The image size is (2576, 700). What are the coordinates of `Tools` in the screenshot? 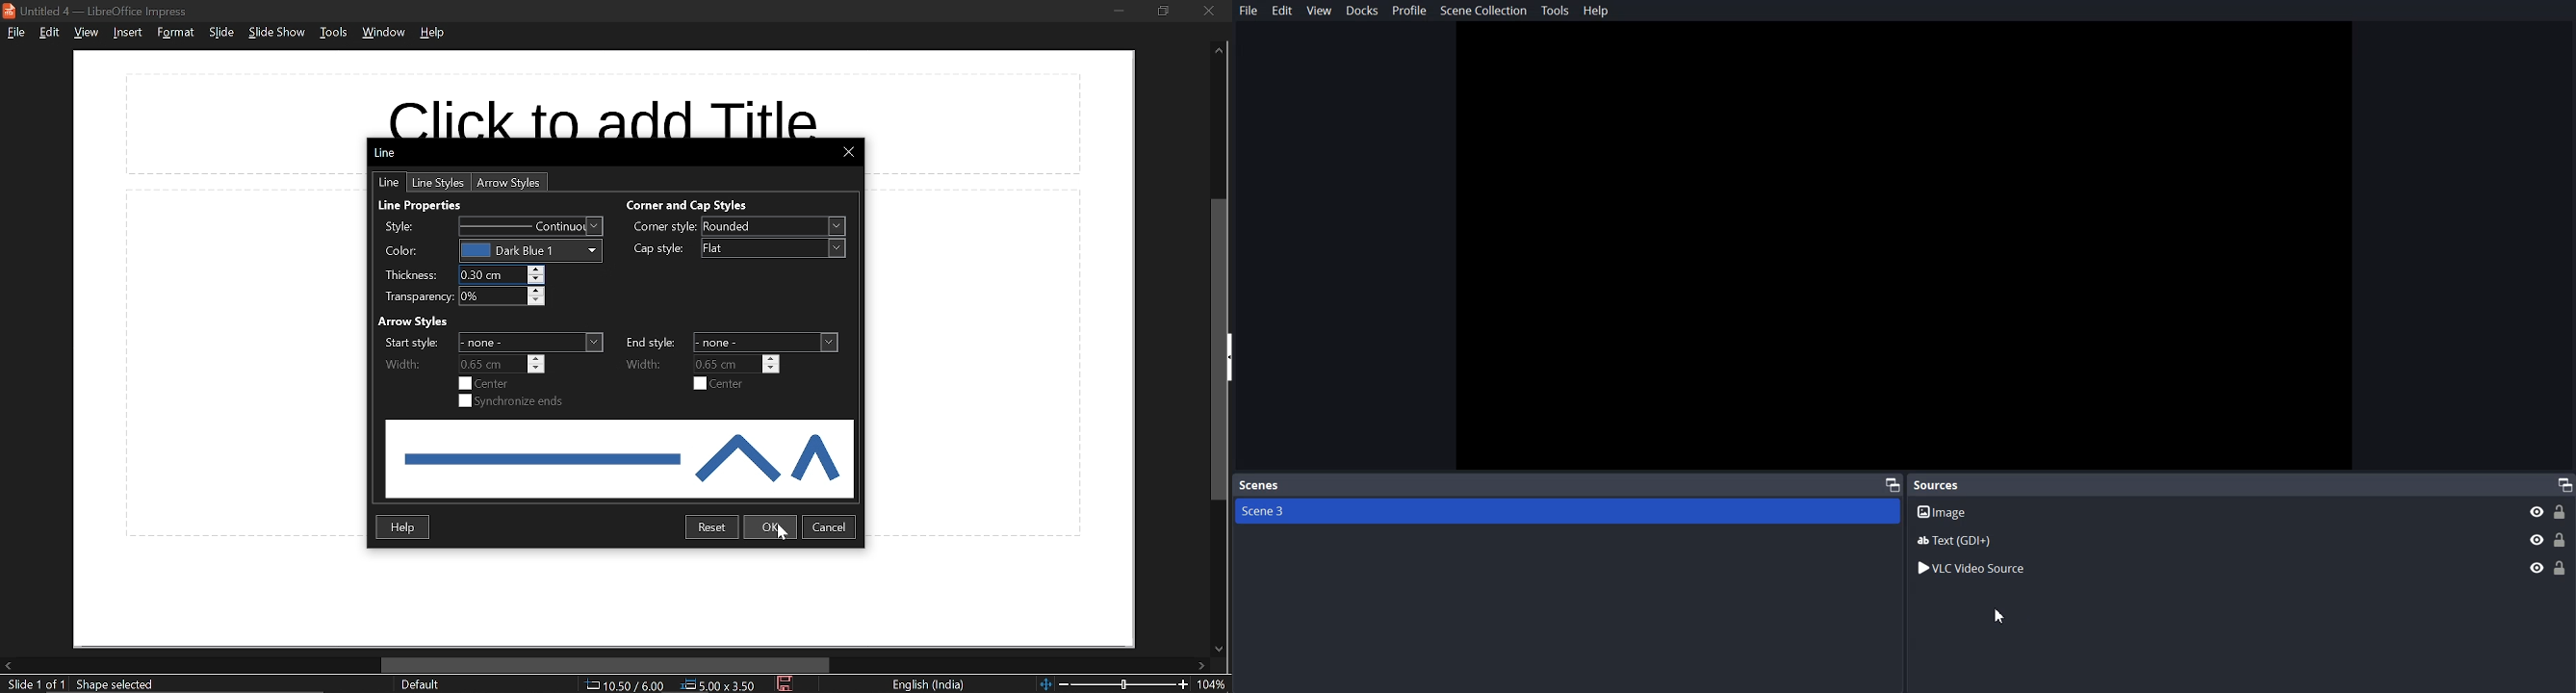 It's located at (1556, 11).